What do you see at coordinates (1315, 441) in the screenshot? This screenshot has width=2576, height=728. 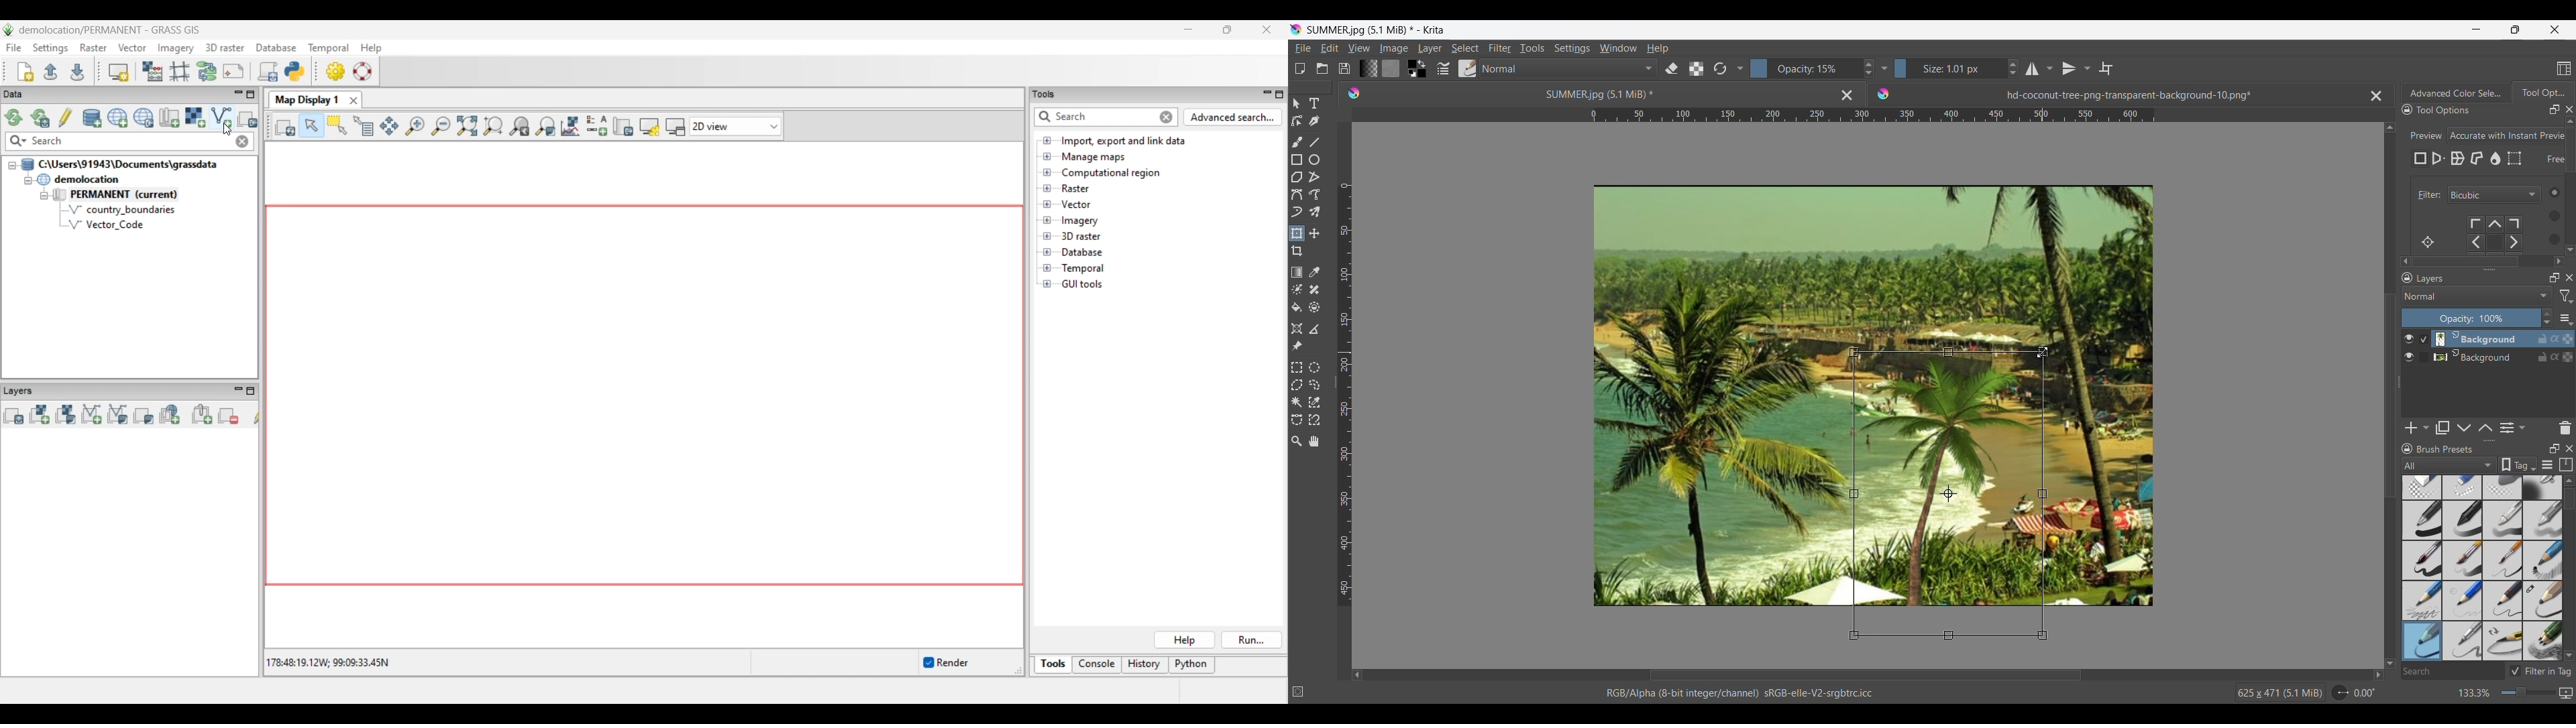 I see `Pan tool` at bounding box center [1315, 441].